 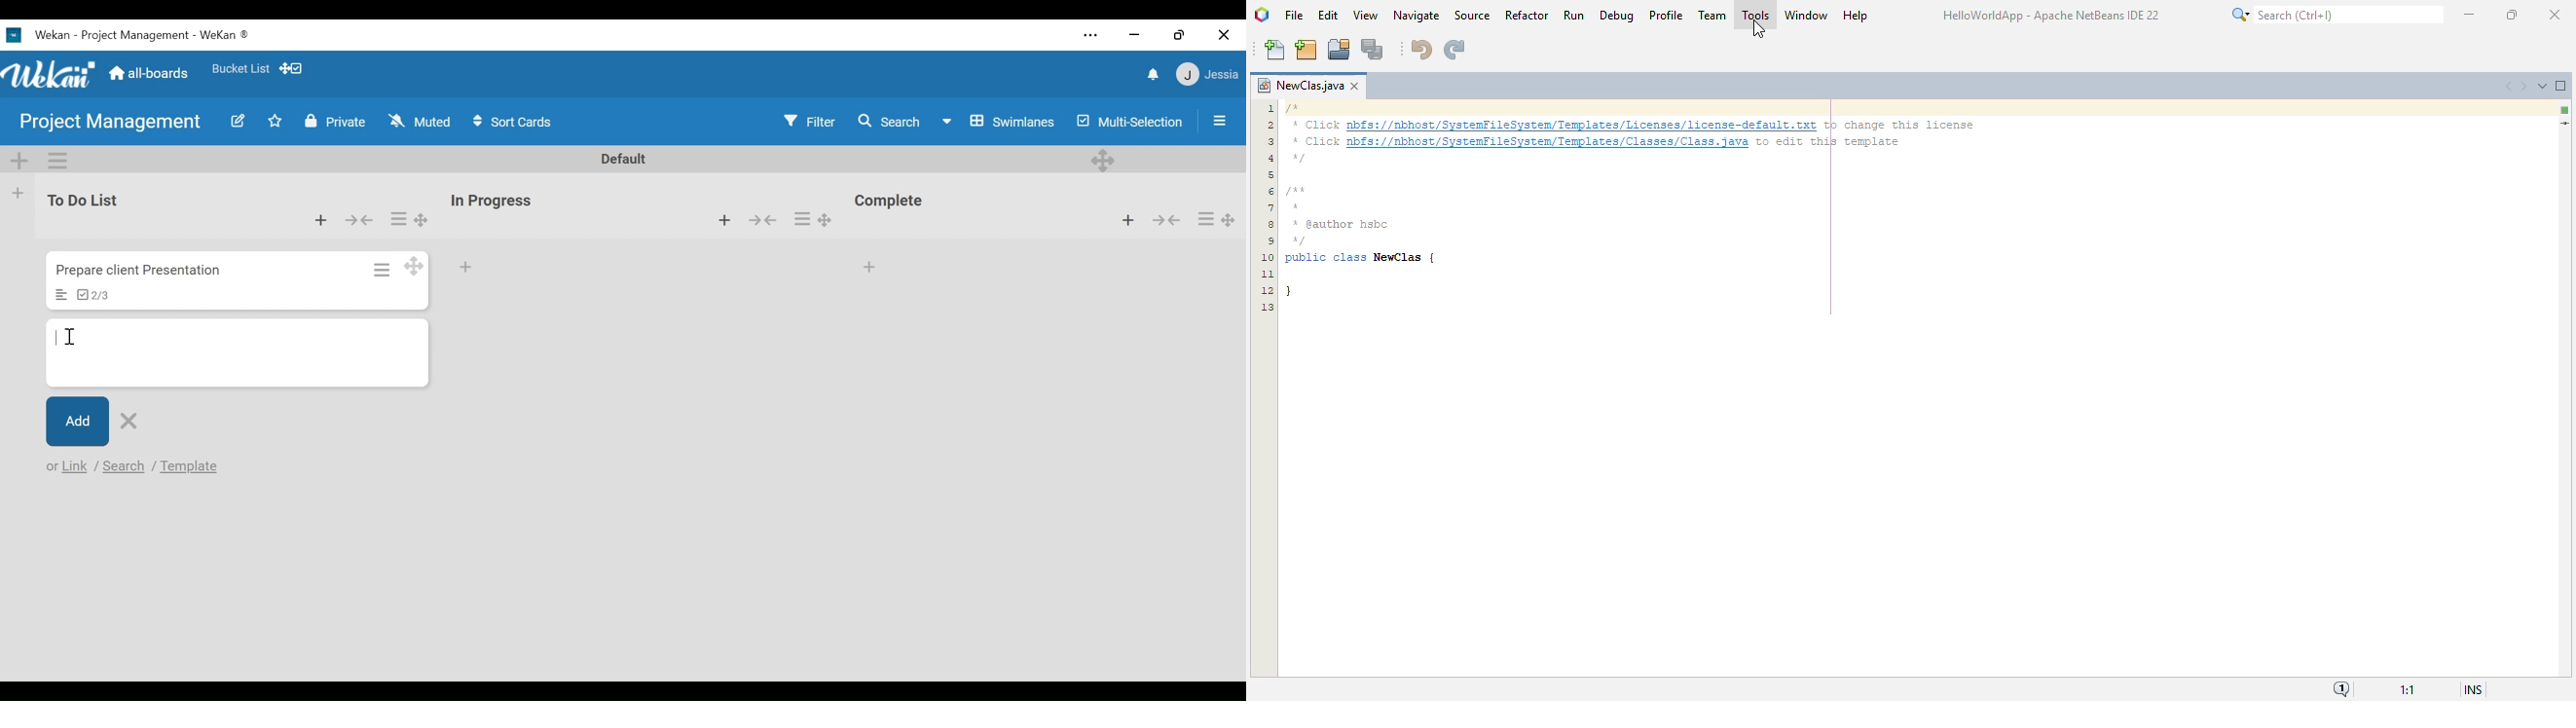 I want to click on tools, so click(x=1754, y=14).